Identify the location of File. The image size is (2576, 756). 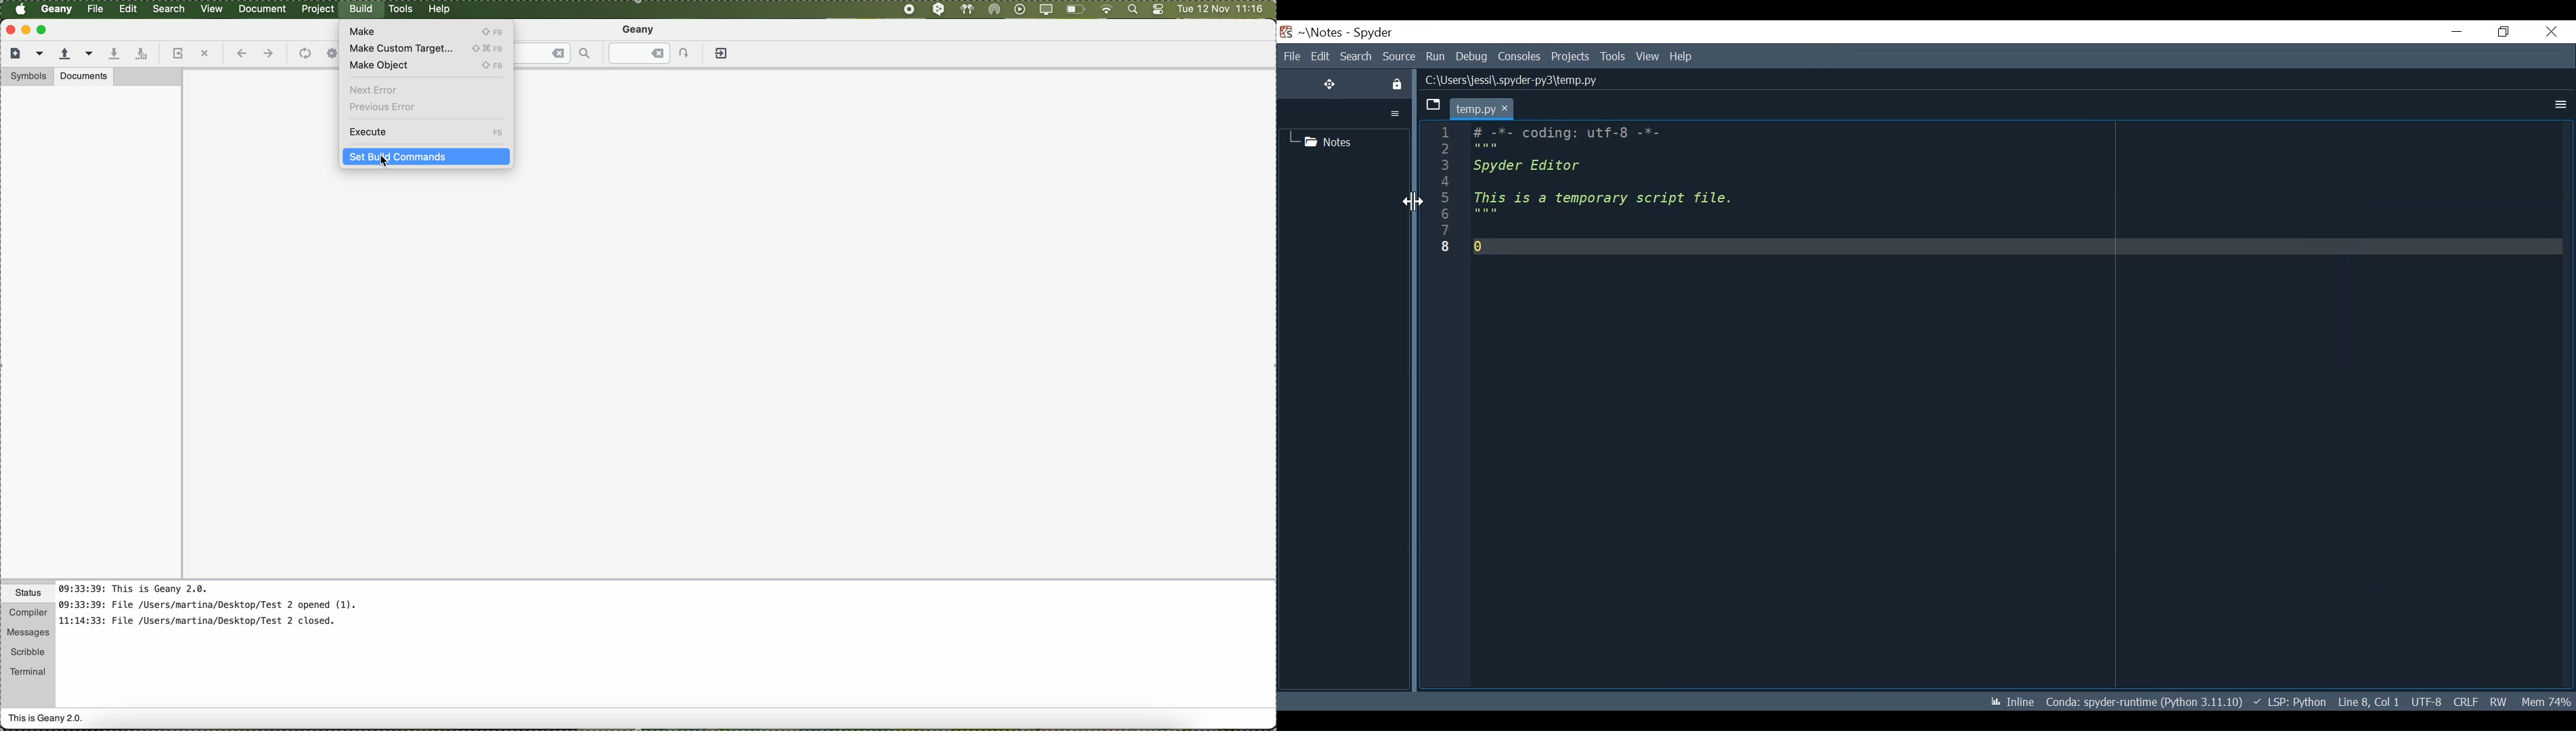
(1290, 56).